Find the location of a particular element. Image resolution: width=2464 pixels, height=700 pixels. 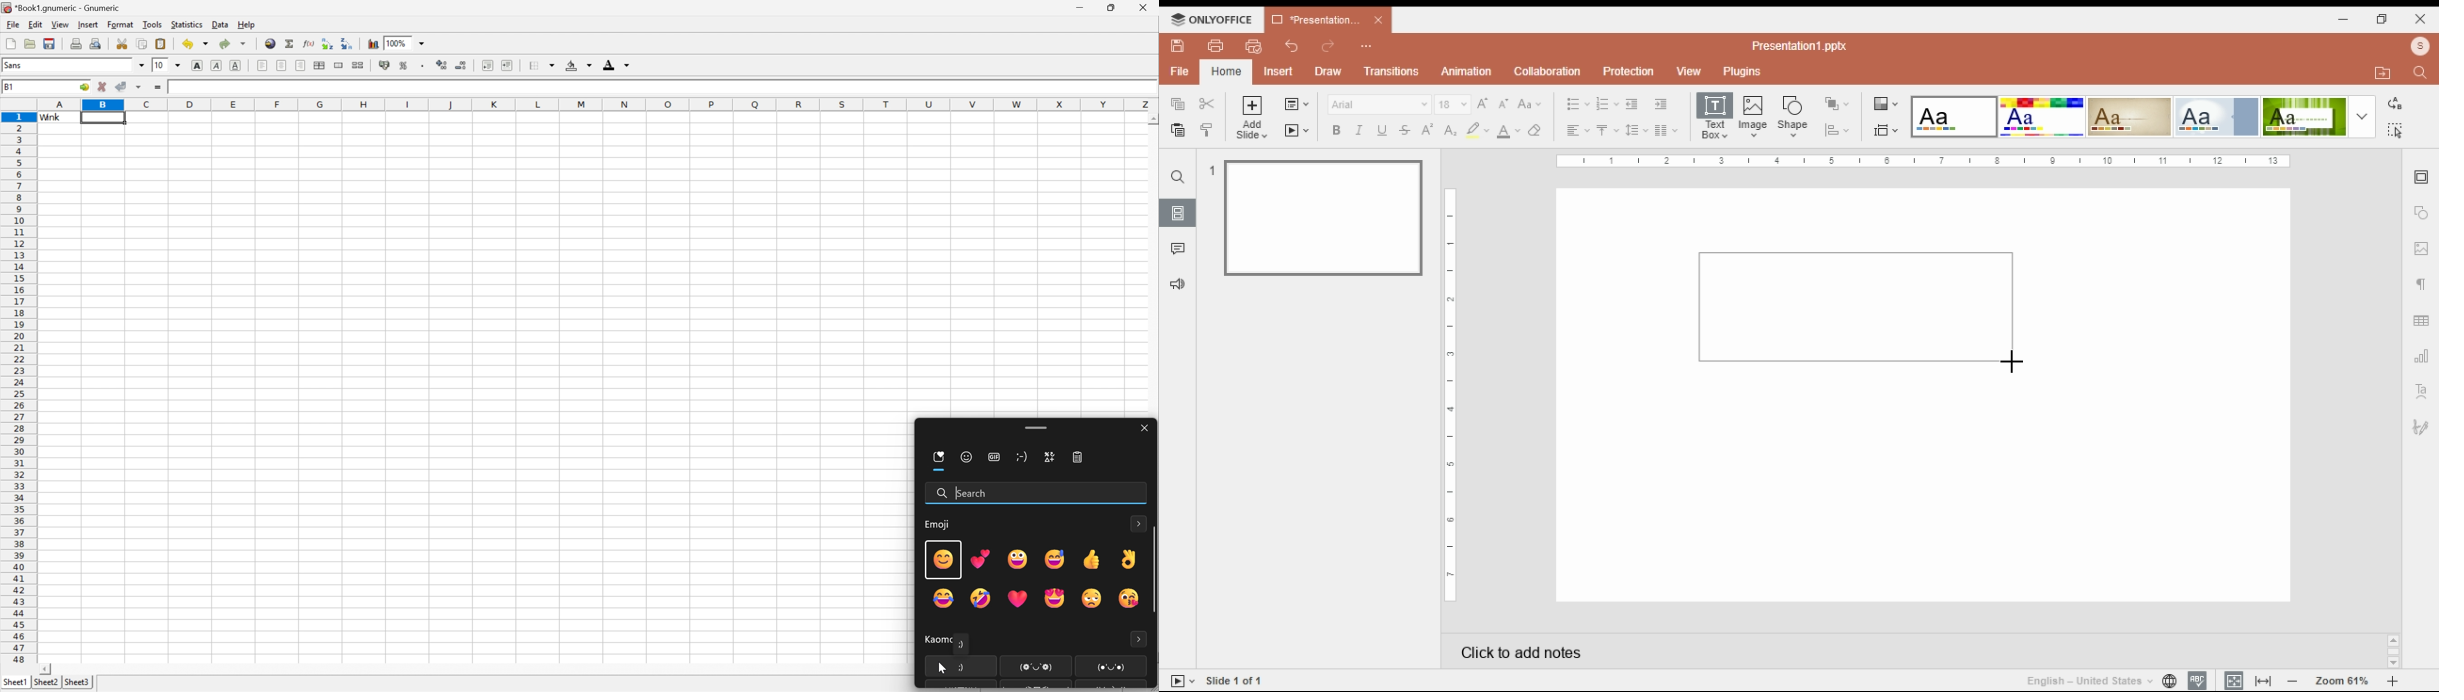

redo is located at coordinates (234, 45).